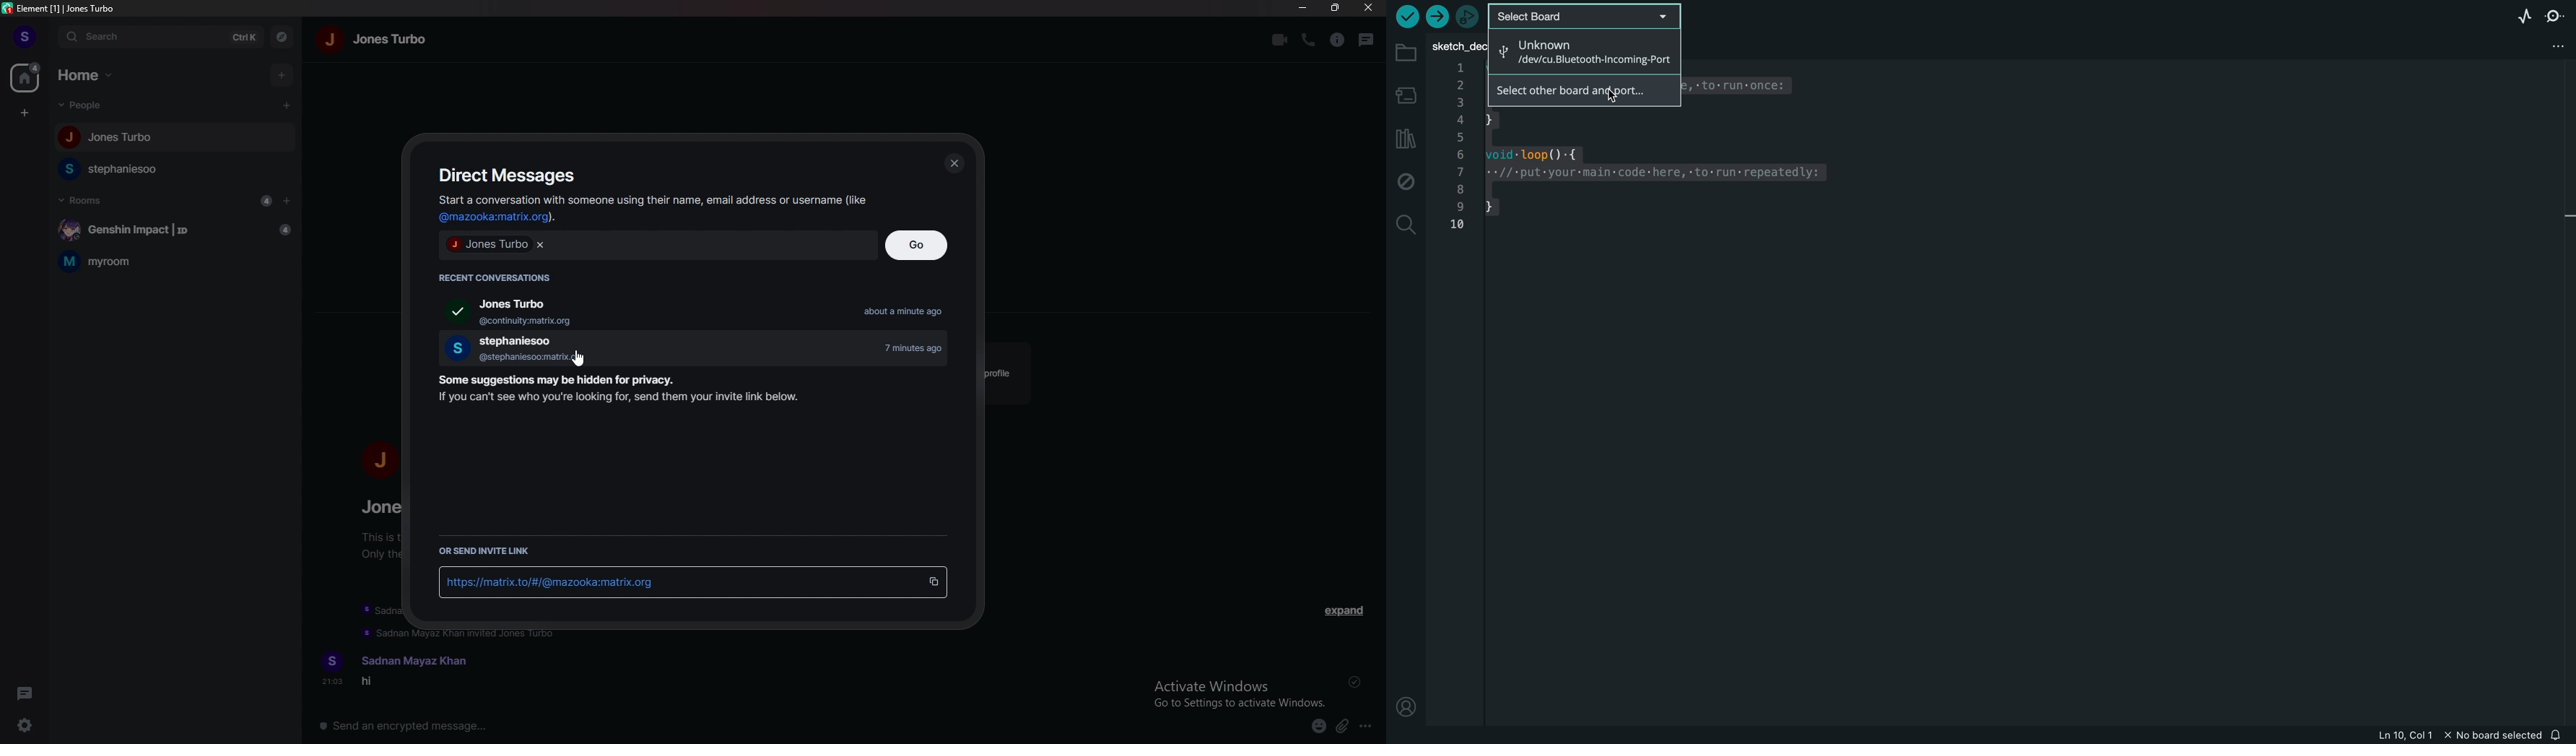  I want to click on sent, so click(1353, 683).